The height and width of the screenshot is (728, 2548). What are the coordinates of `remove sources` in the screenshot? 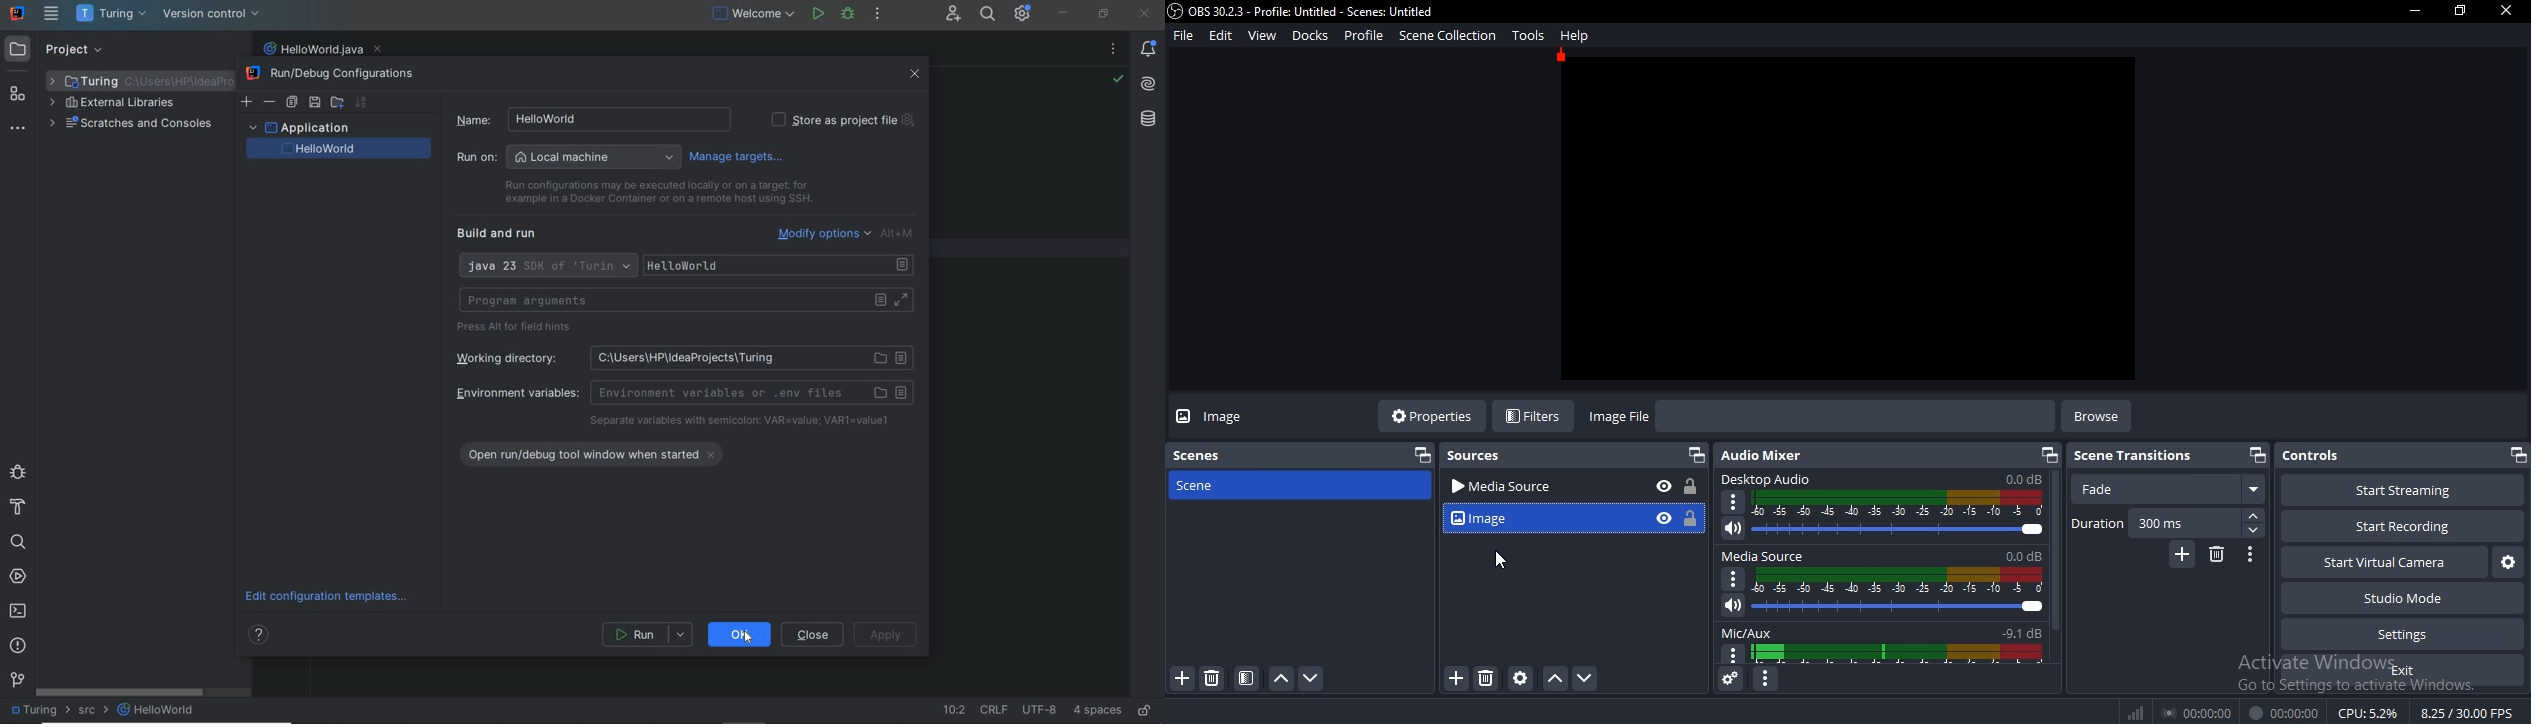 It's located at (1483, 679).